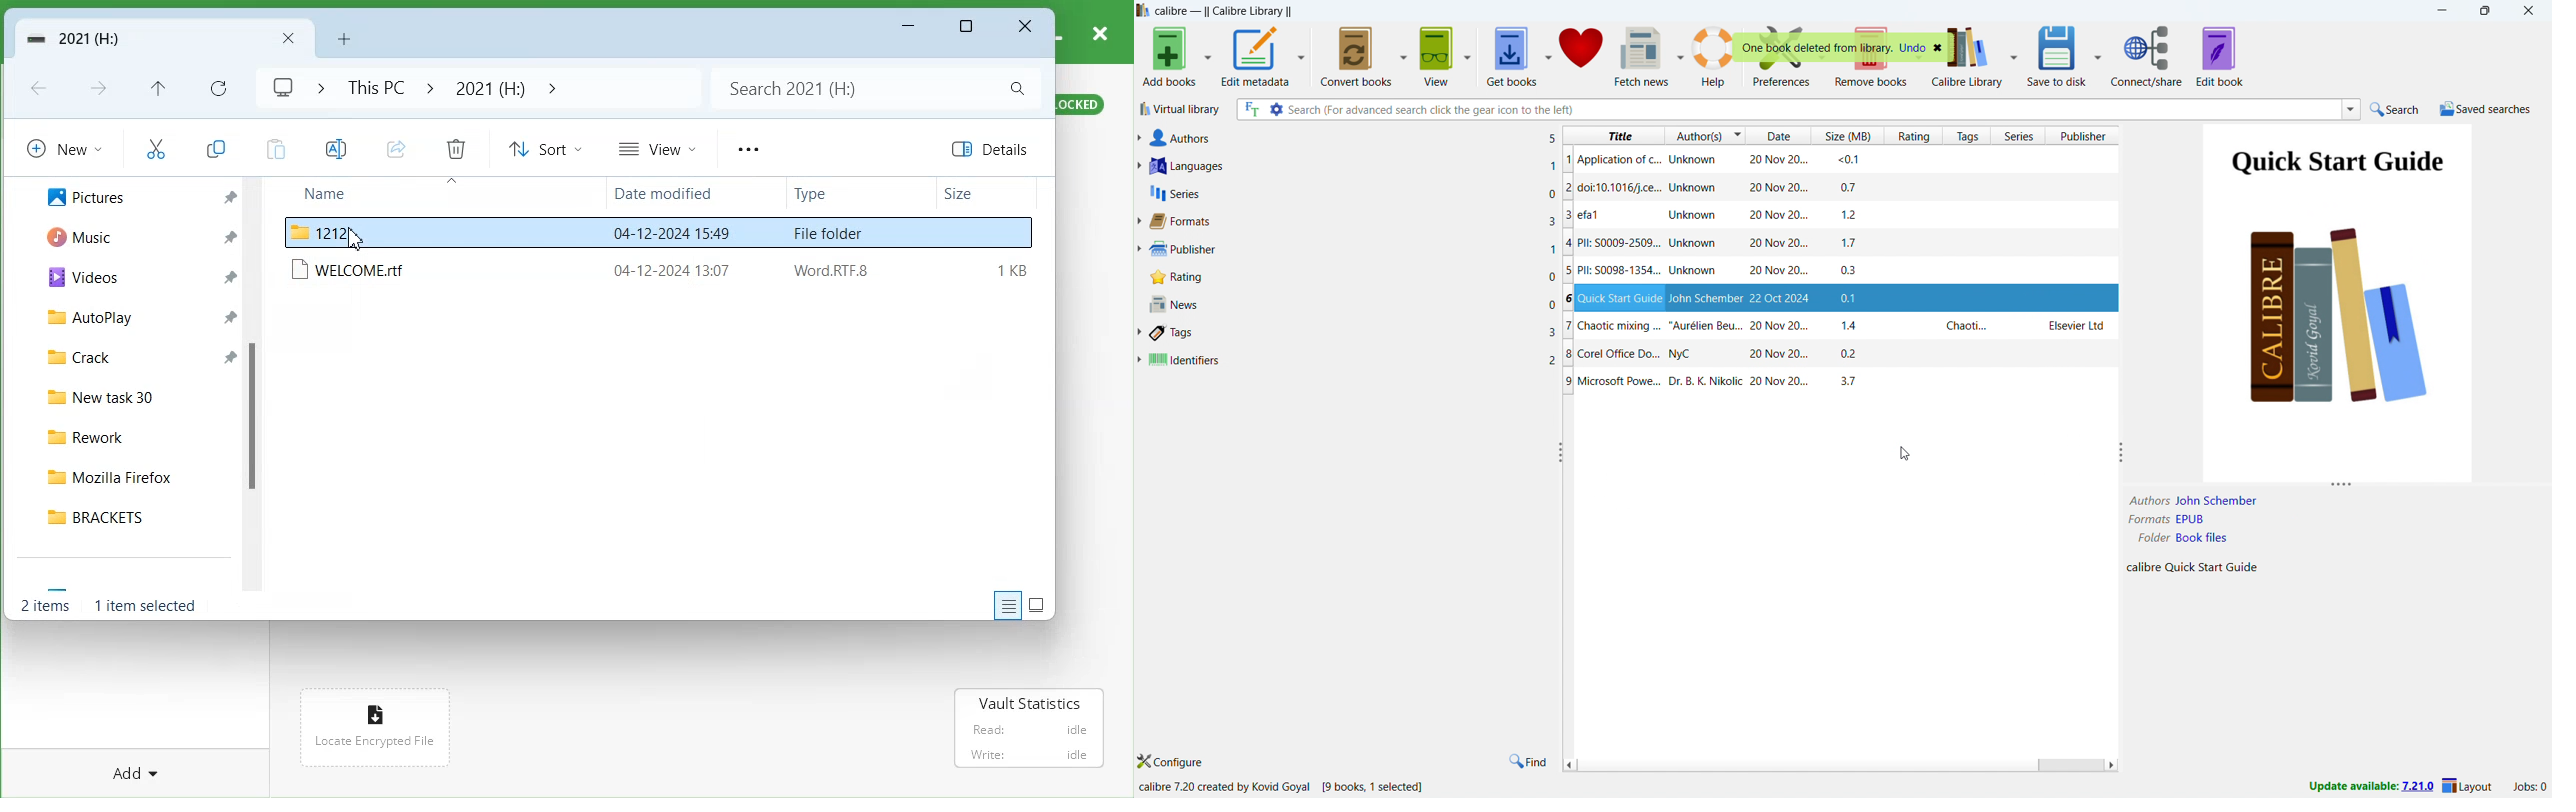  Describe the element at coordinates (2341, 487) in the screenshot. I see `resize` at that location.